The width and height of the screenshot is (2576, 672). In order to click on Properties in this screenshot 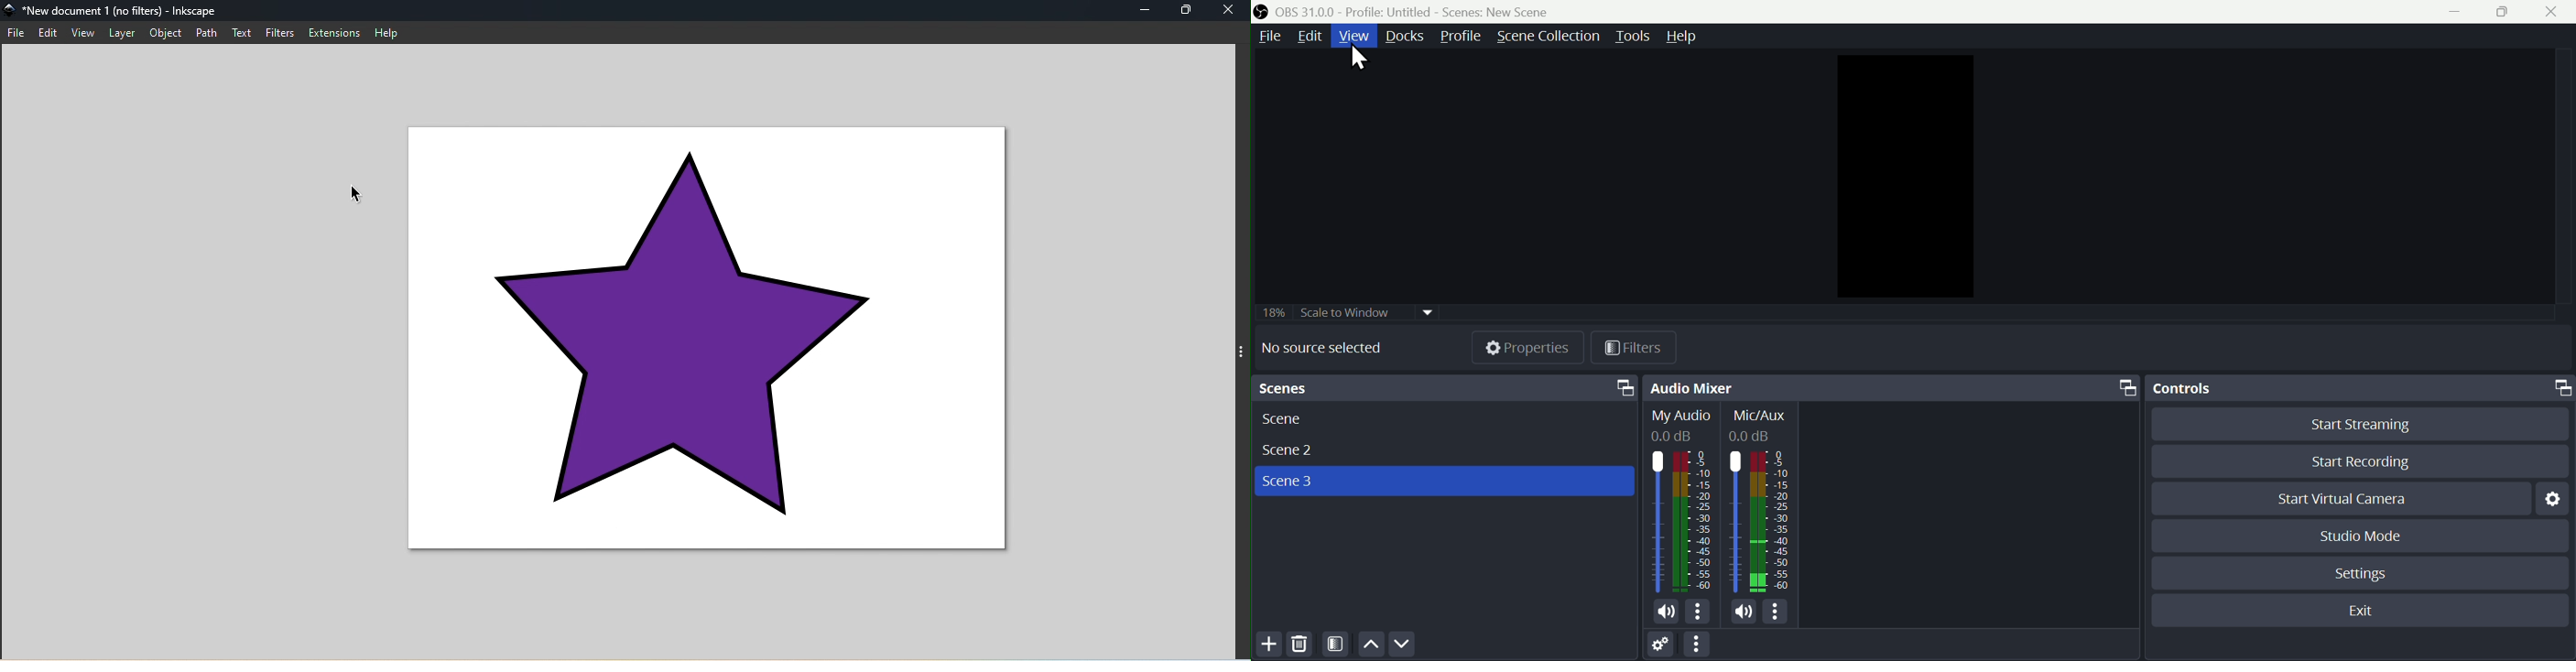, I will do `click(1528, 346)`.